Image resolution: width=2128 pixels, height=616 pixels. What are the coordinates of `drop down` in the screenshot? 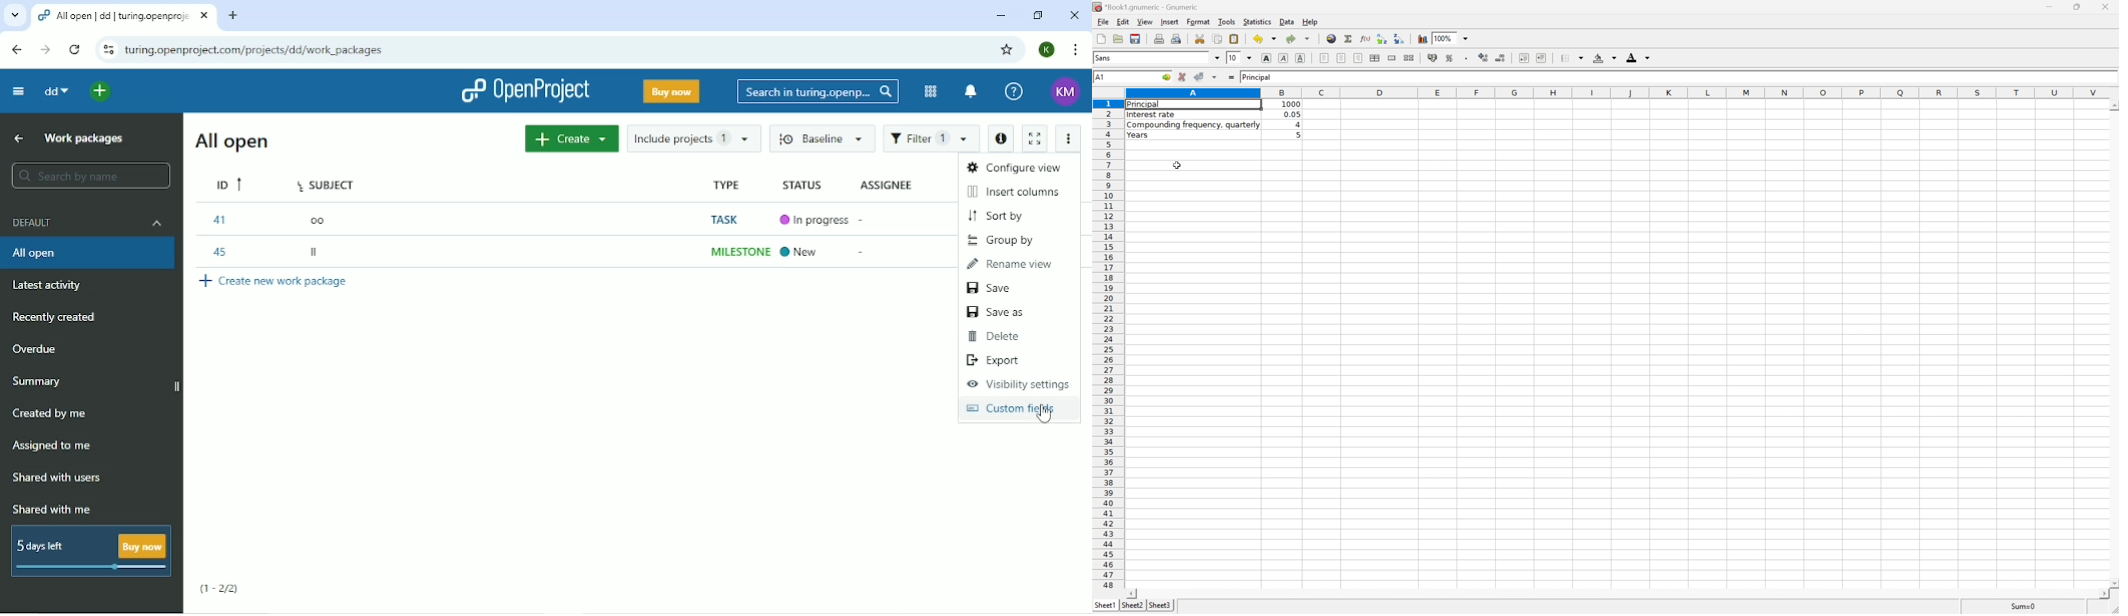 It's located at (1215, 57).